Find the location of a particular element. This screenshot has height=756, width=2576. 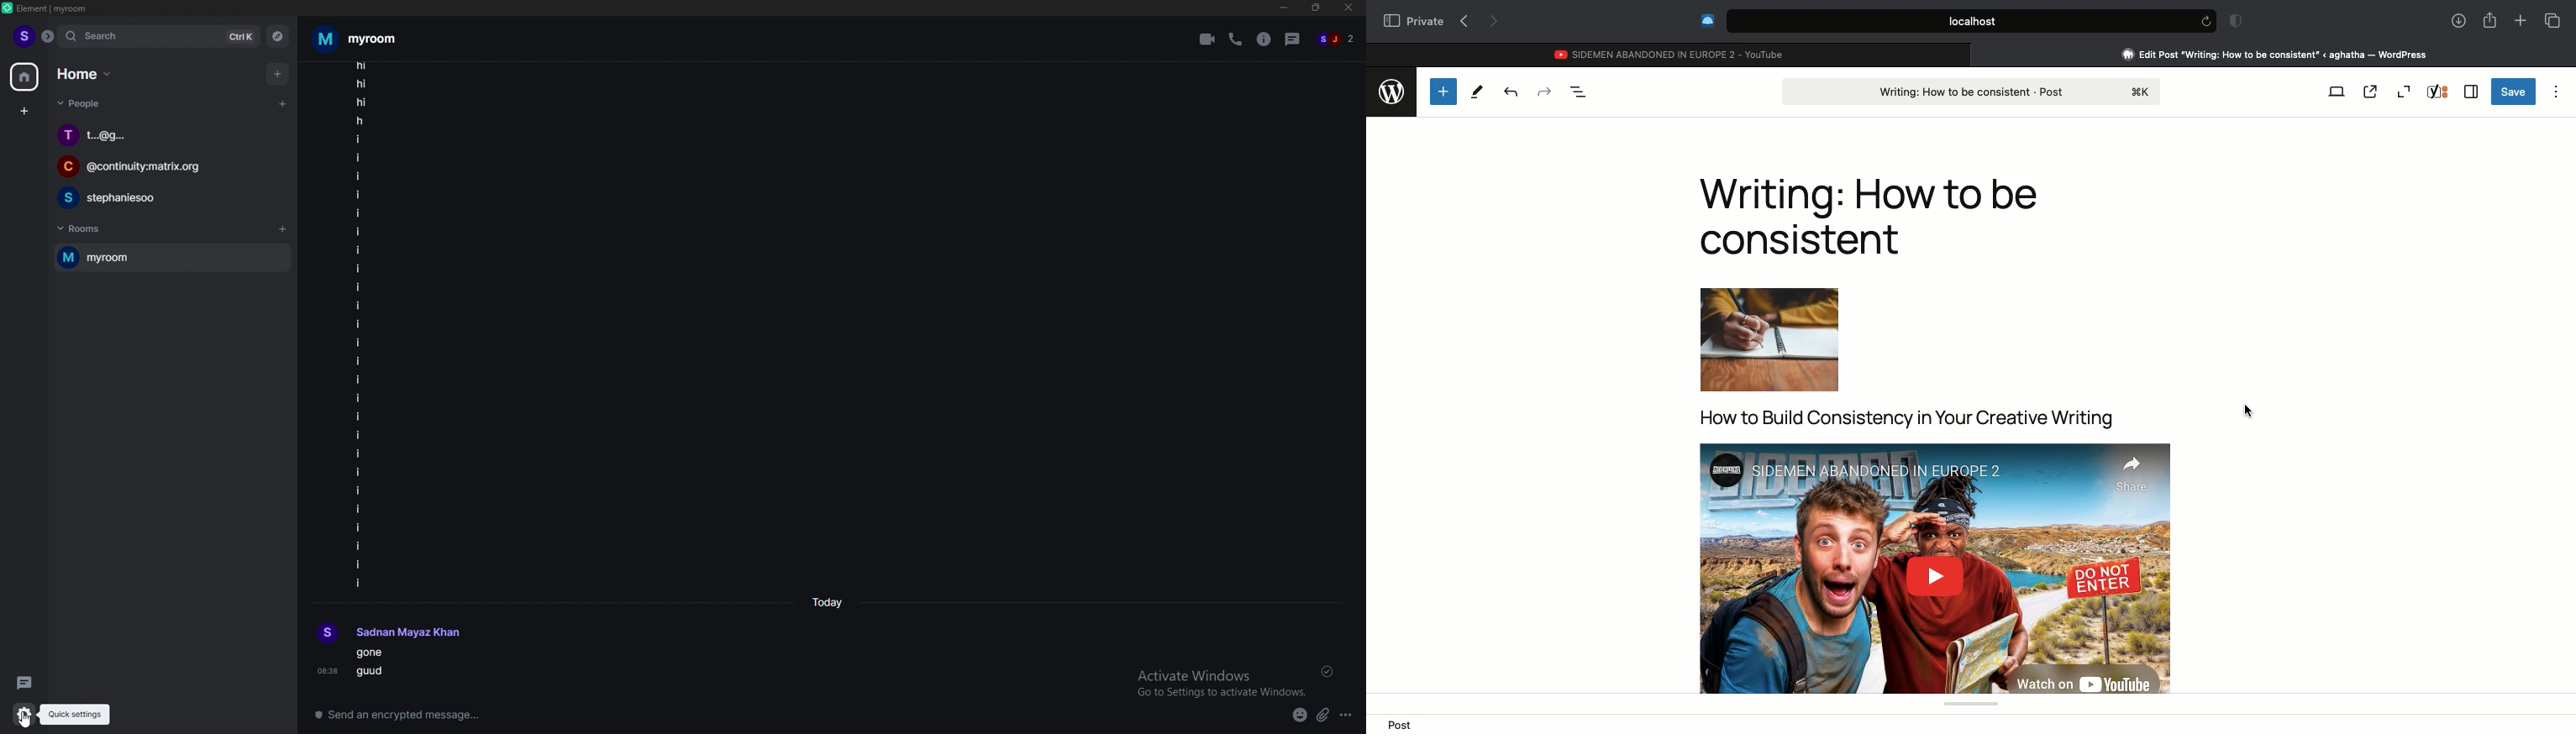

people is located at coordinates (1340, 39).